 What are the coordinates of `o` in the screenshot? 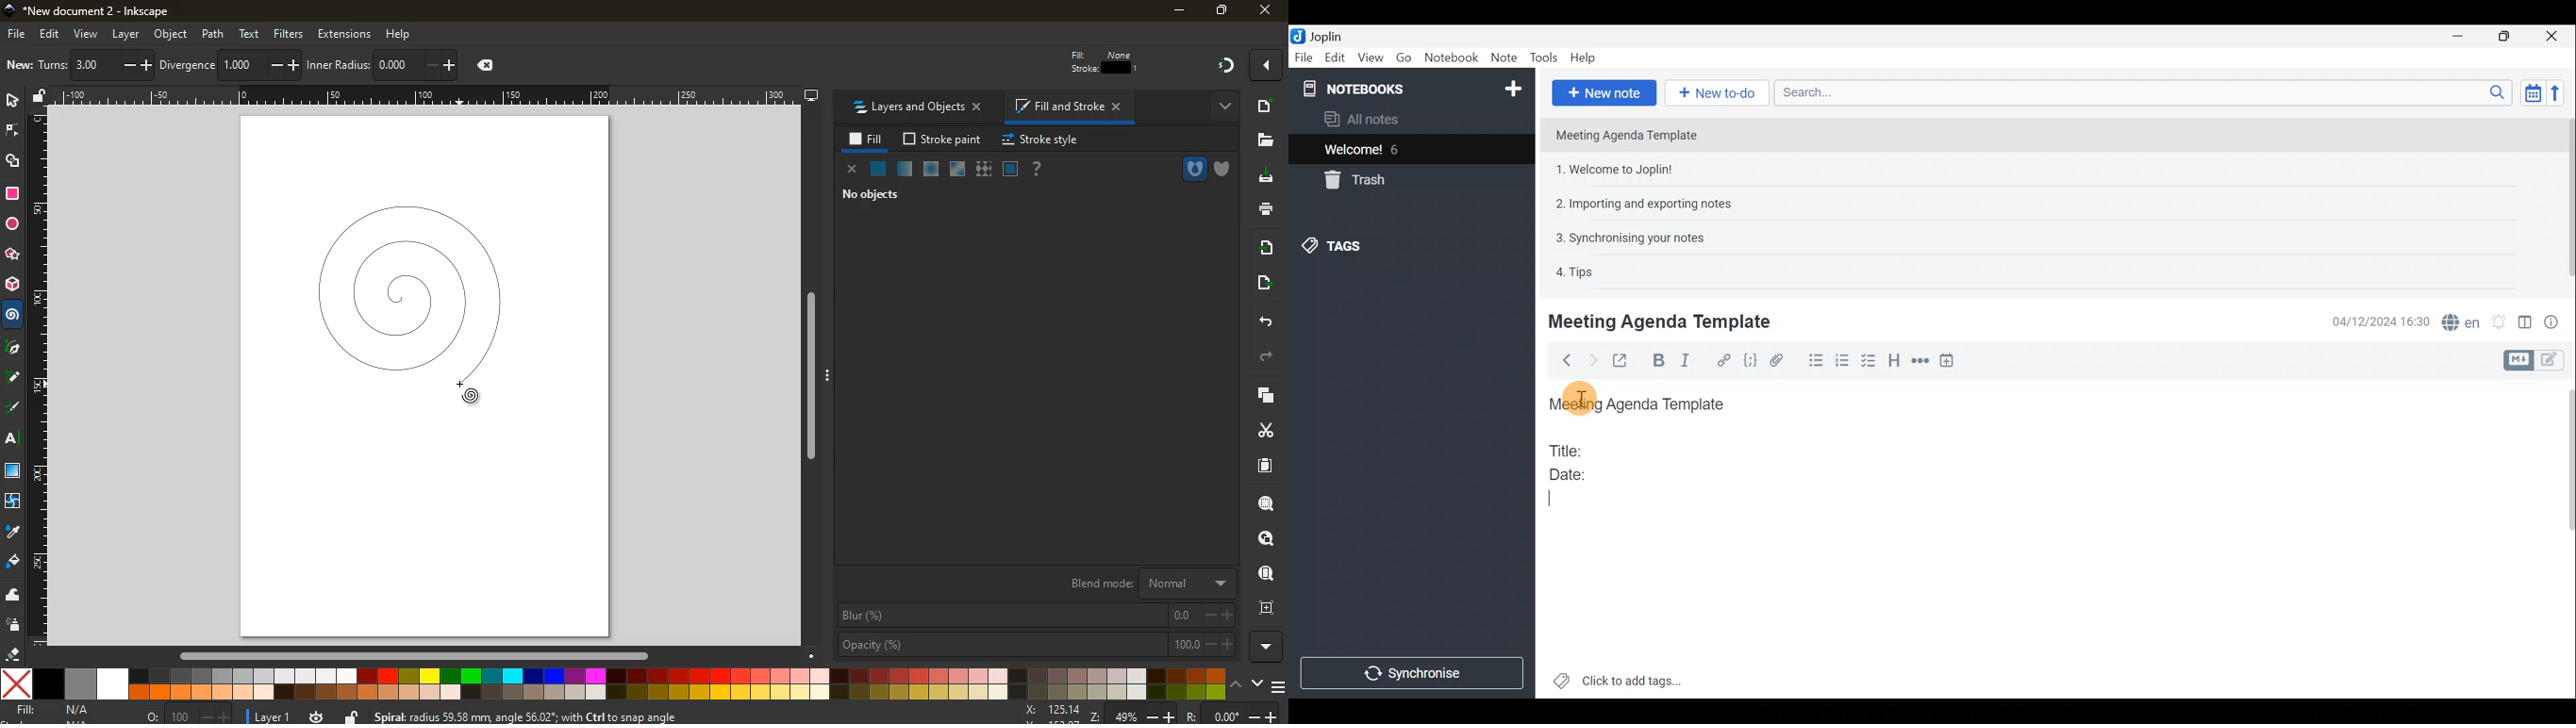 It's located at (183, 715).